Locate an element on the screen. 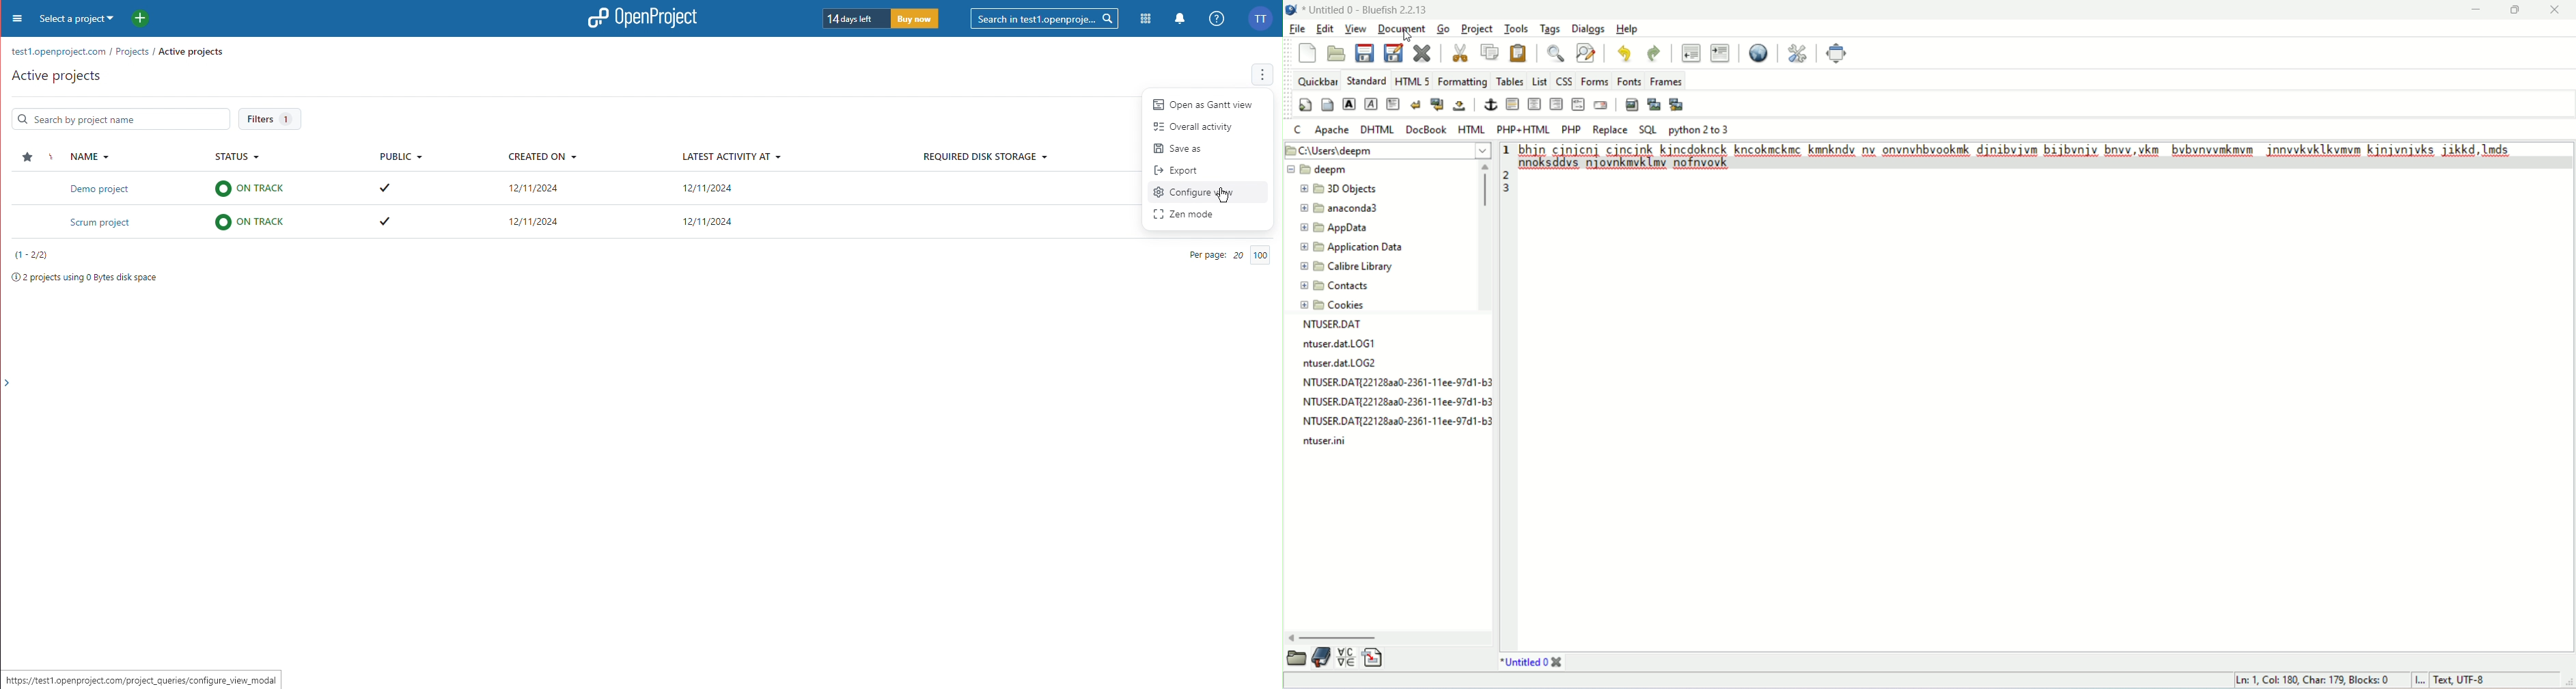 The height and width of the screenshot is (700, 2576). paragraph is located at coordinates (1391, 102).